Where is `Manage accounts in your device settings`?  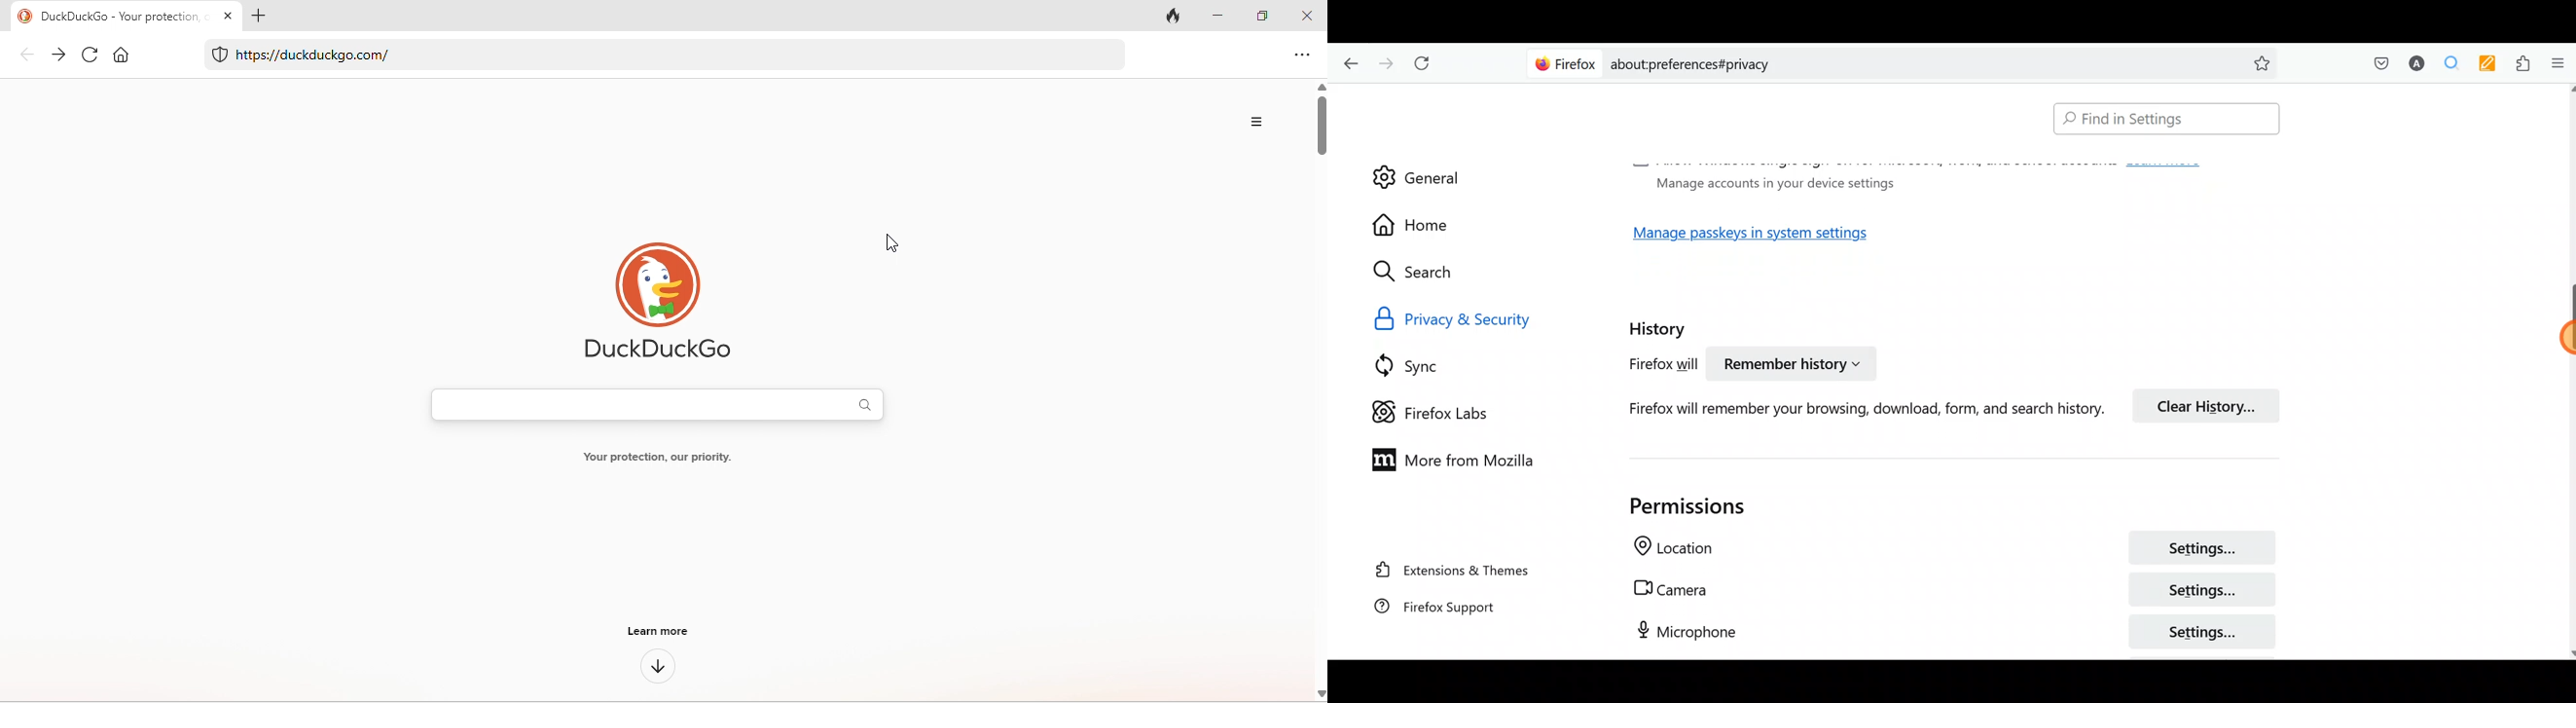
Manage accounts in your device settings is located at coordinates (1771, 182).